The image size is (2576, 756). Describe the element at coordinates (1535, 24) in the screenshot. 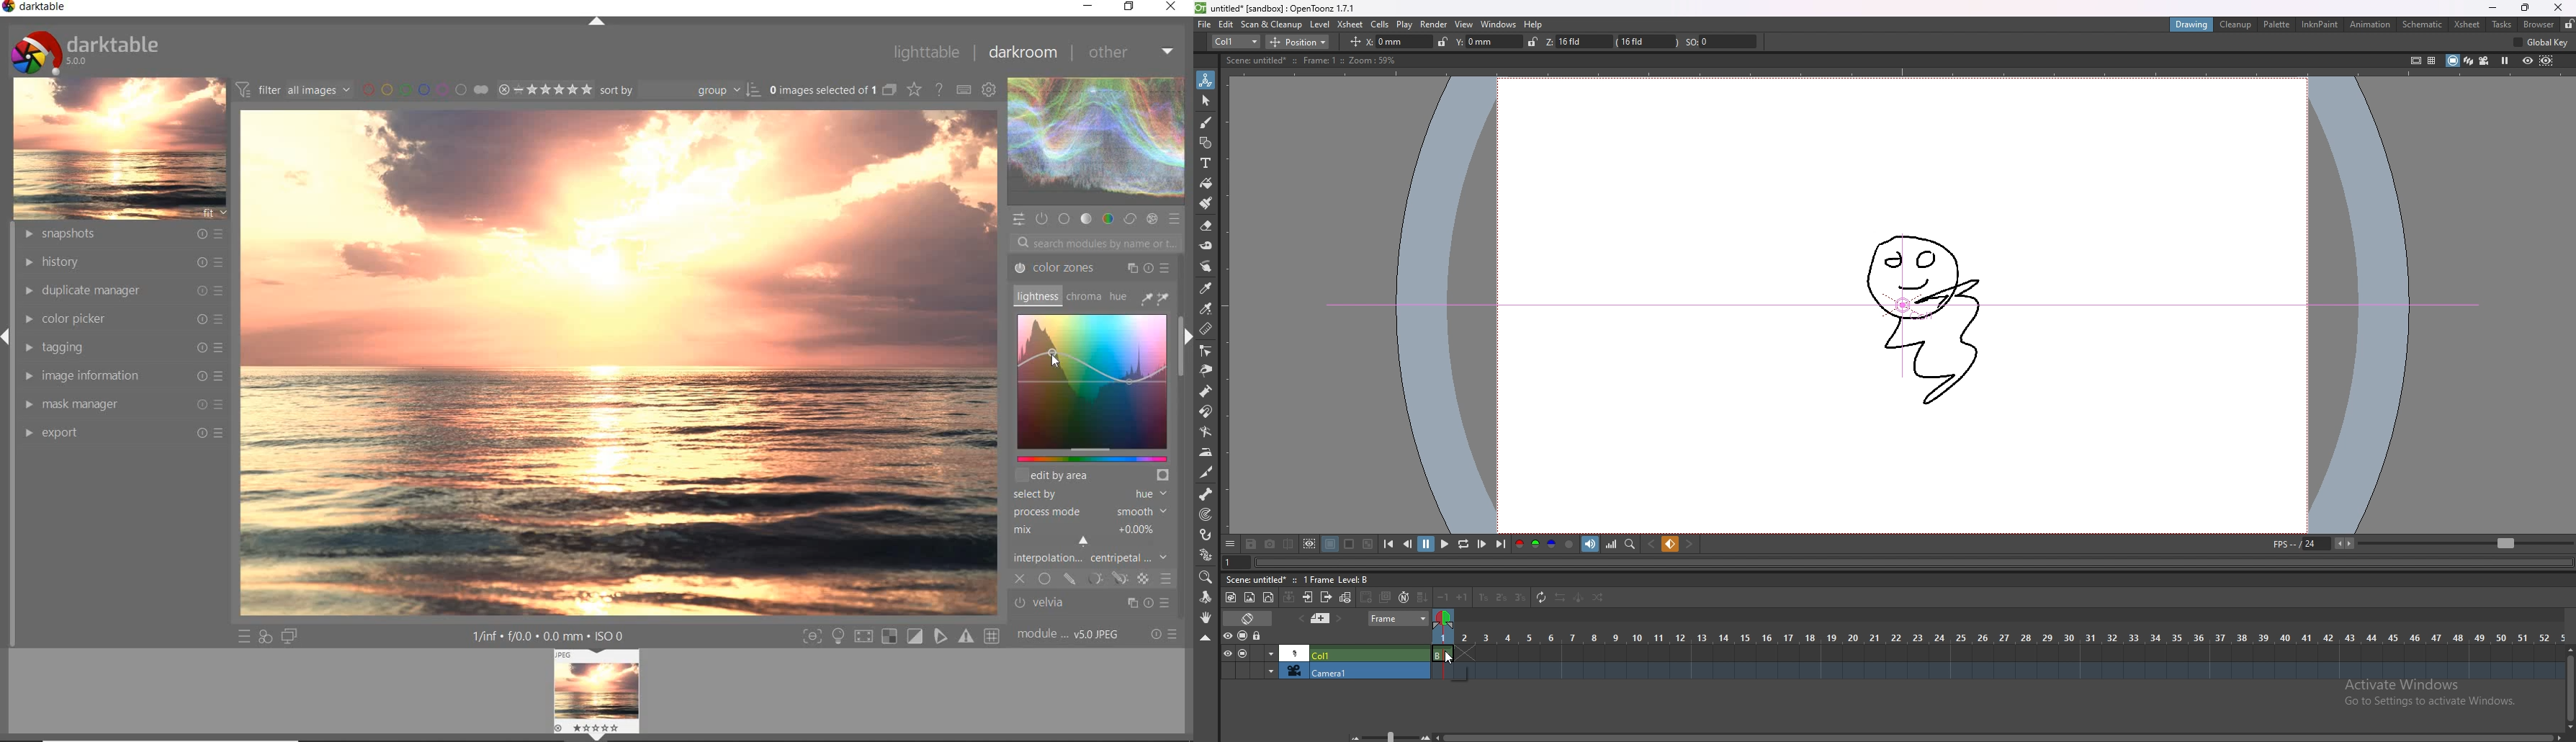

I see `help` at that location.